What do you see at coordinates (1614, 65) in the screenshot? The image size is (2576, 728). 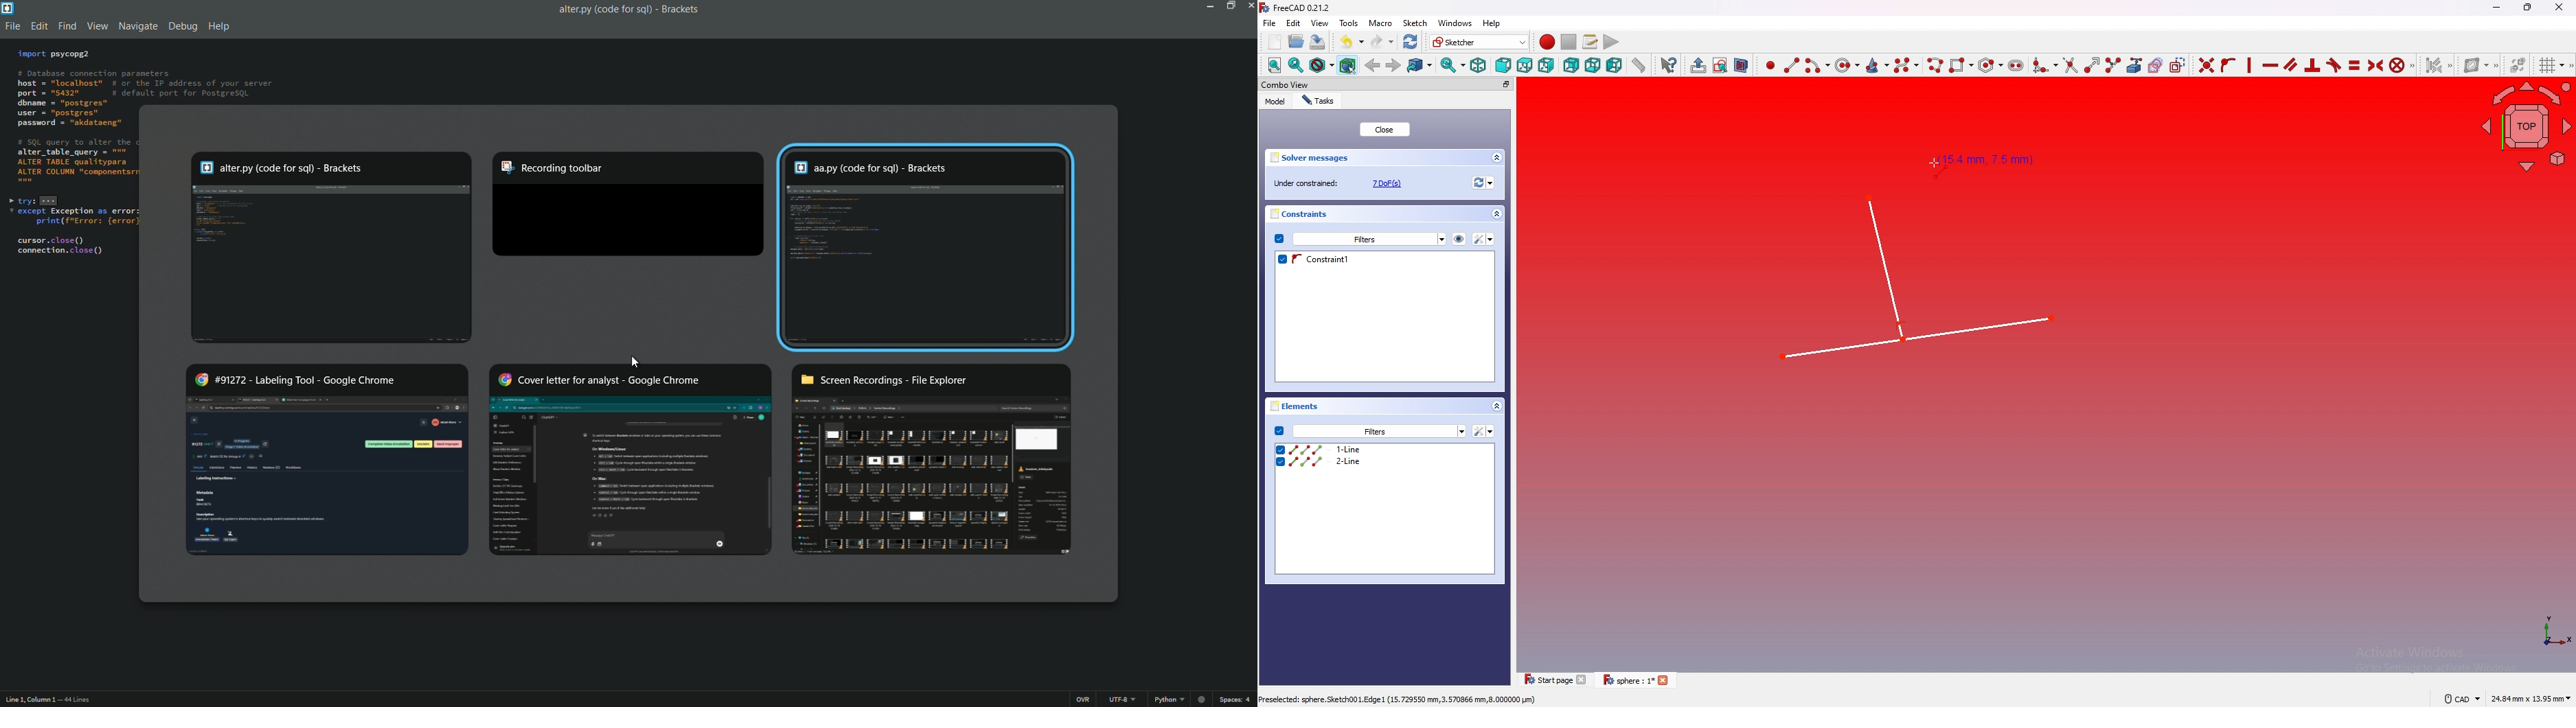 I see `Left` at bounding box center [1614, 65].